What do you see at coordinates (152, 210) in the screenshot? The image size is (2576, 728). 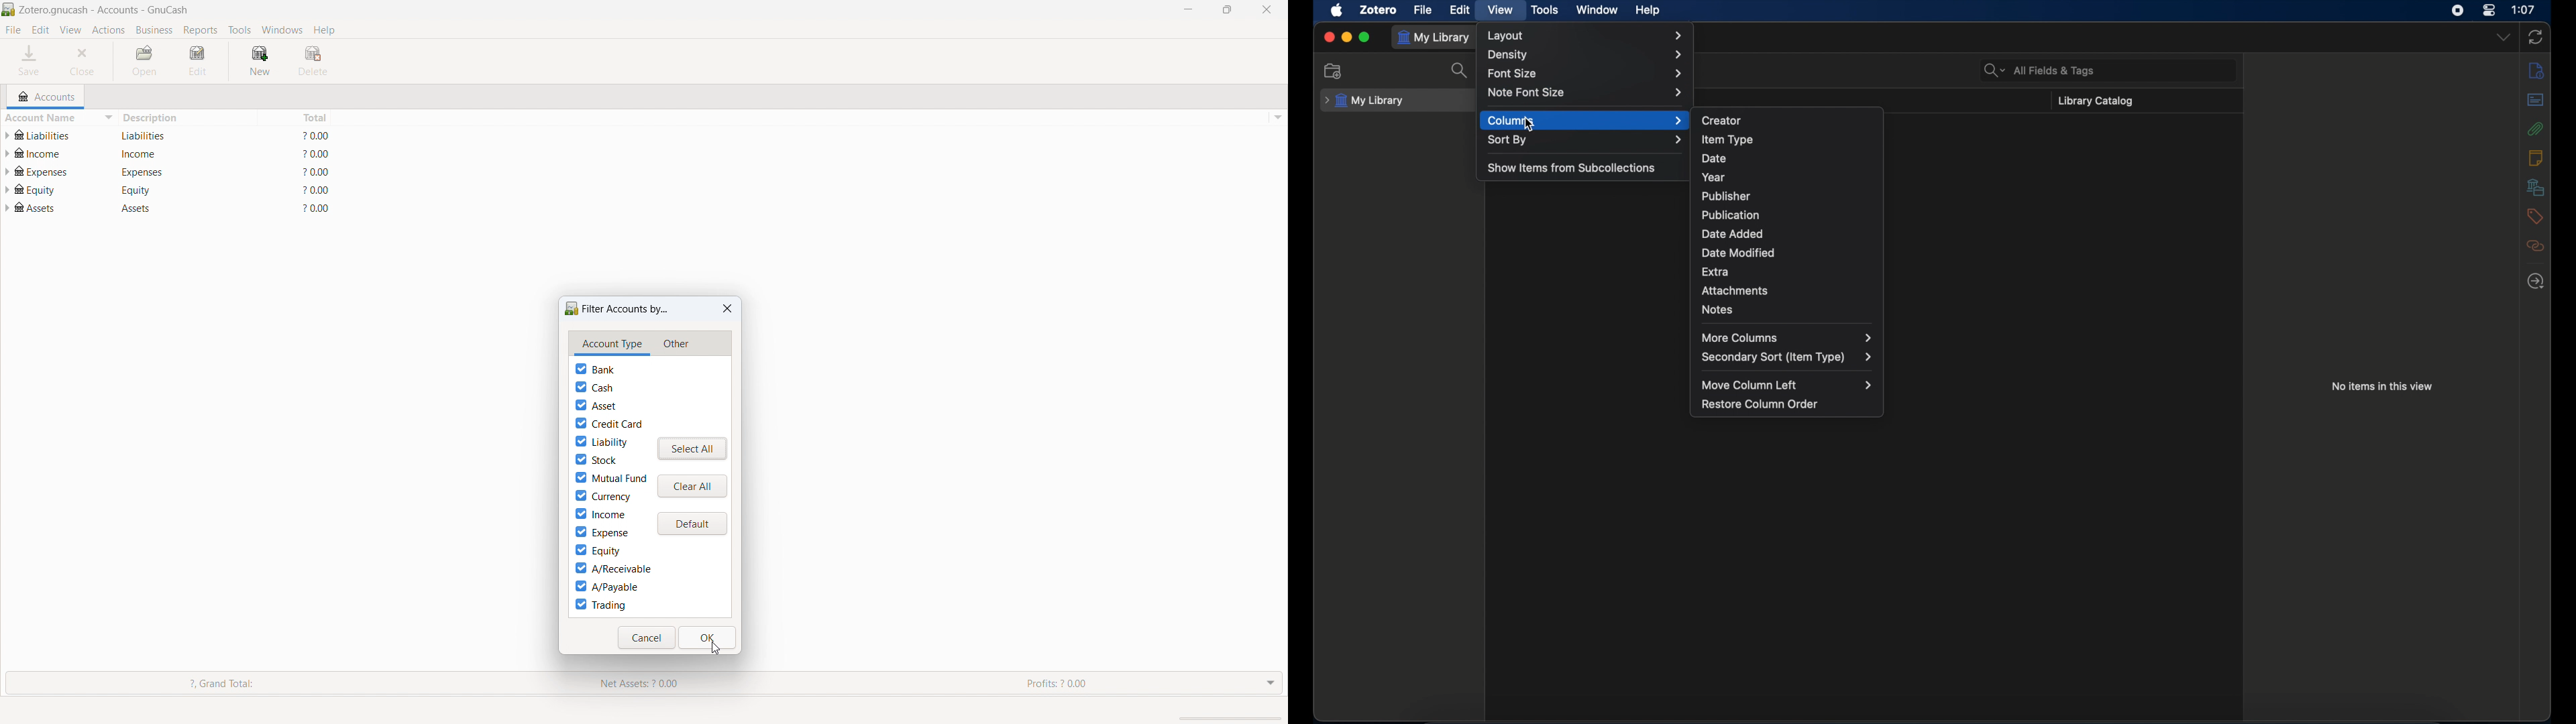 I see `description` at bounding box center [152, 210].